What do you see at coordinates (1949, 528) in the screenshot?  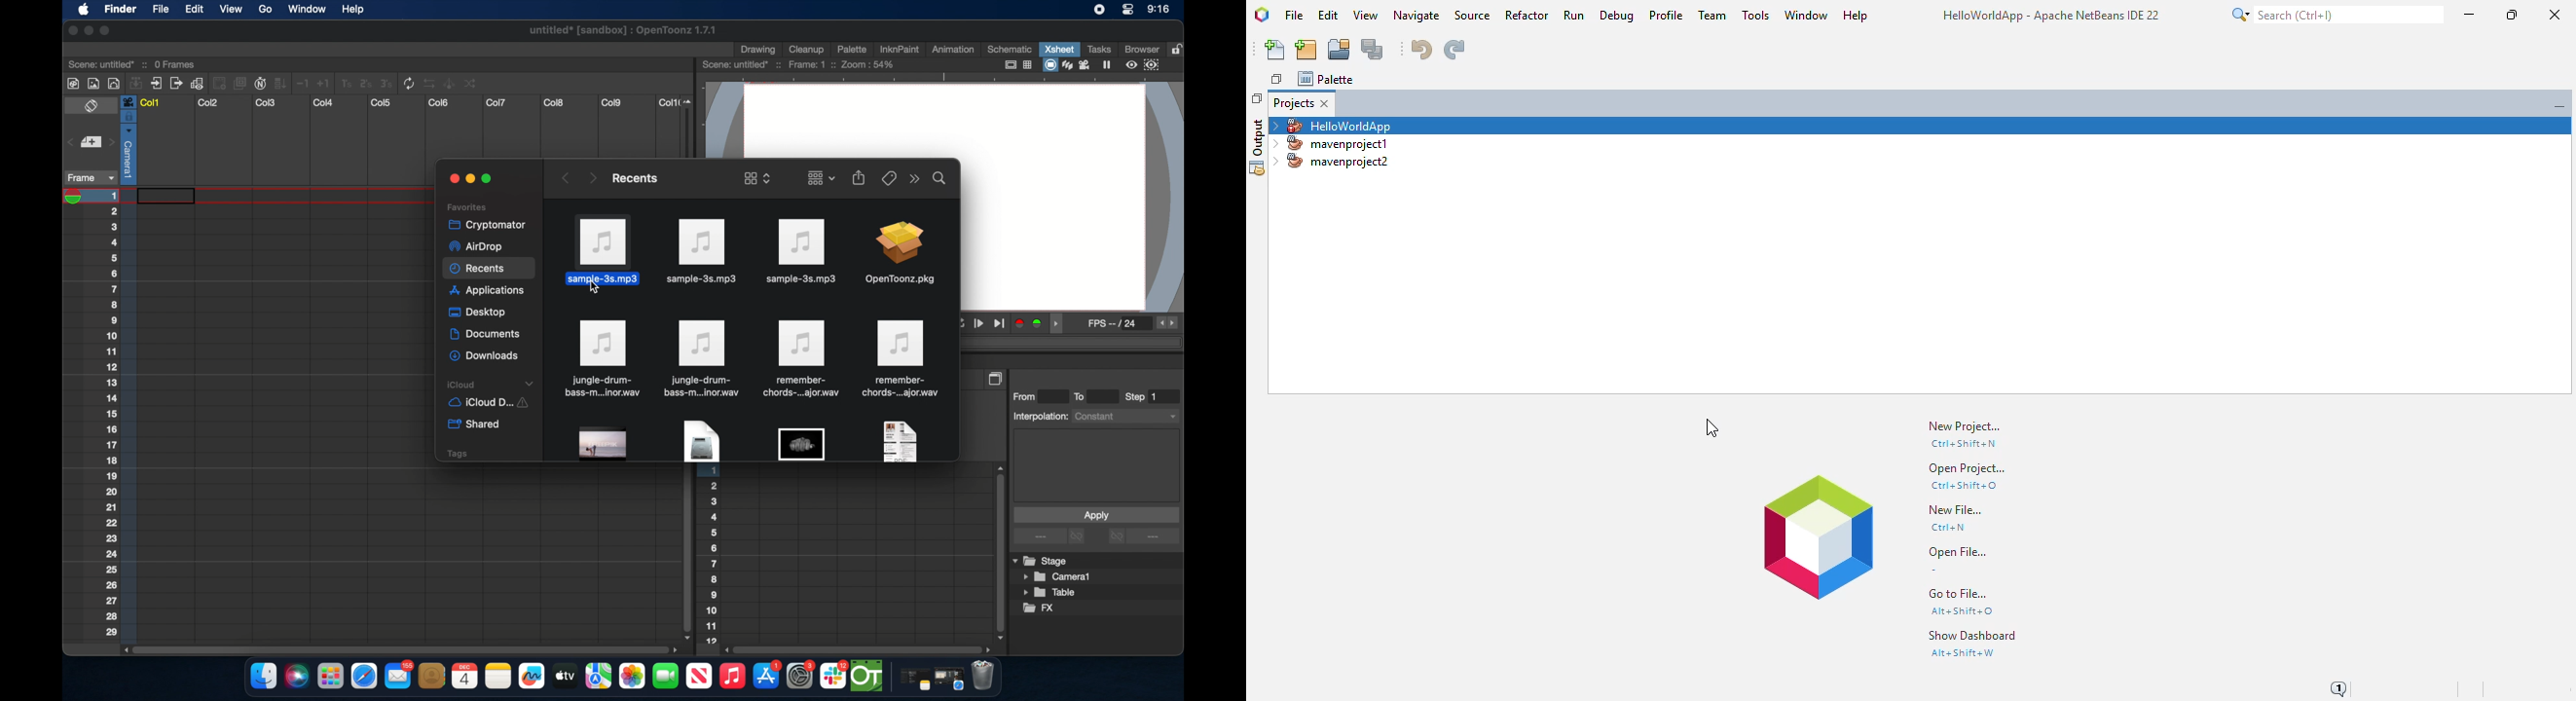 I see `shortcut for new file` at bounding box center [1949, 528].